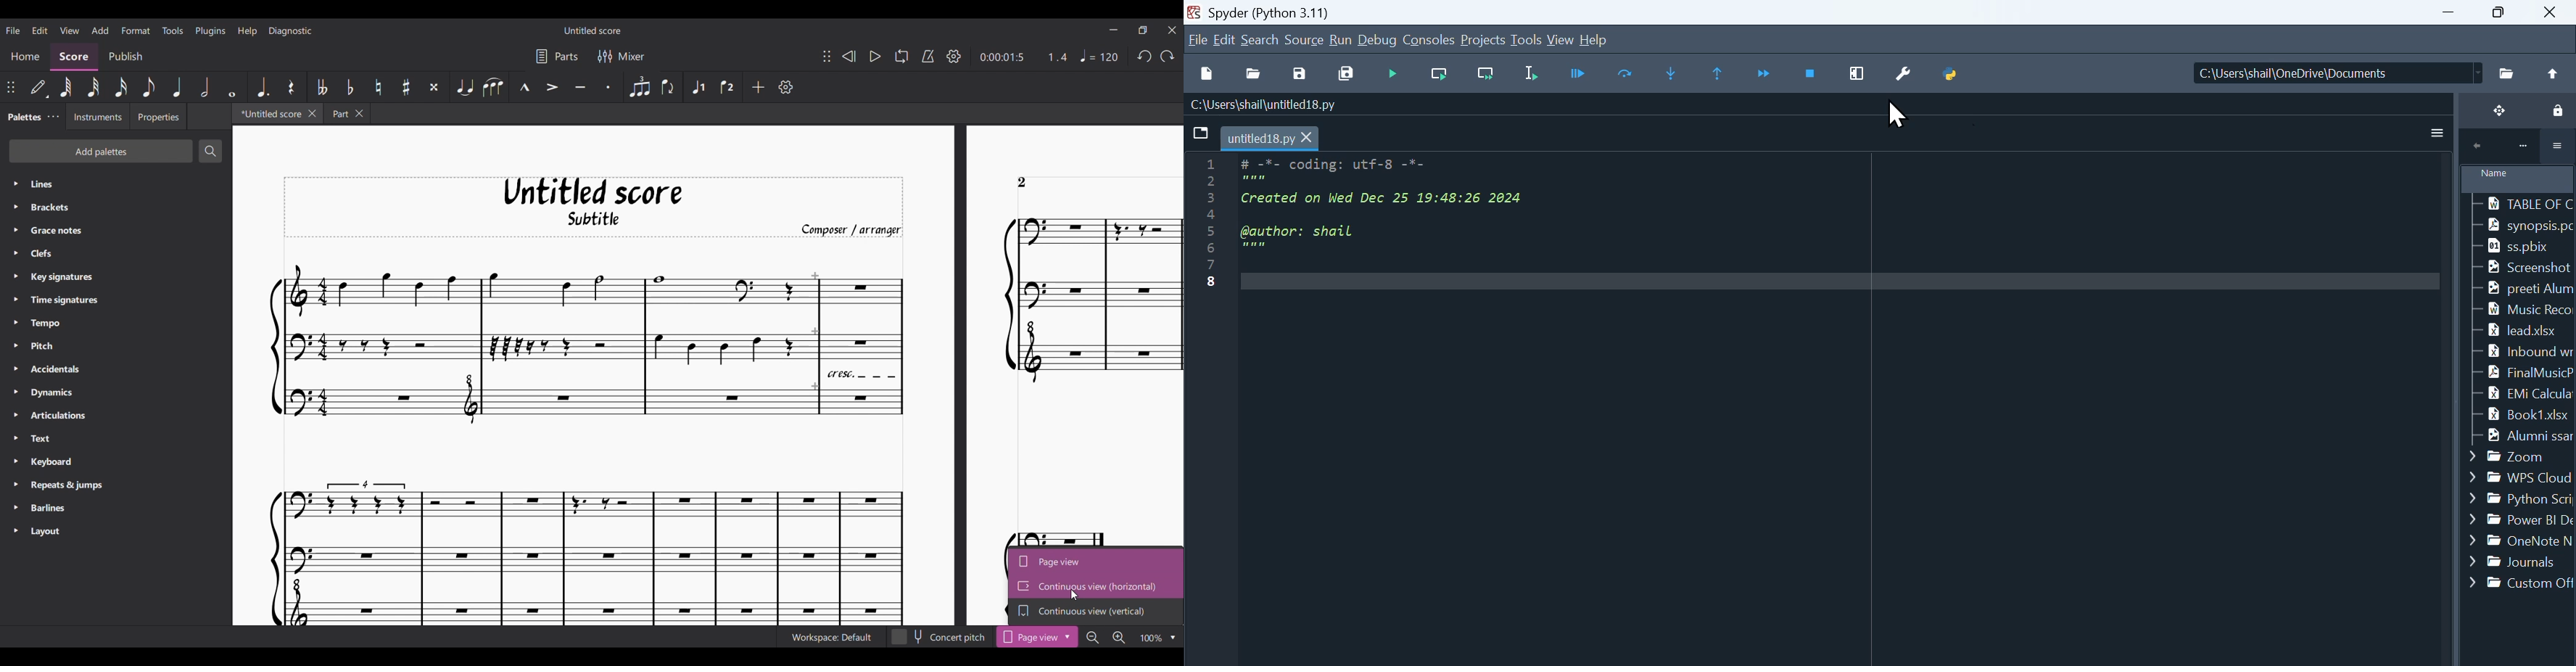 The width and height of the screenshot is (2576, 672). What do you see at coordinates (65, 86) in the screenshot?
I see `64th note` at bounding box center [65, 86].